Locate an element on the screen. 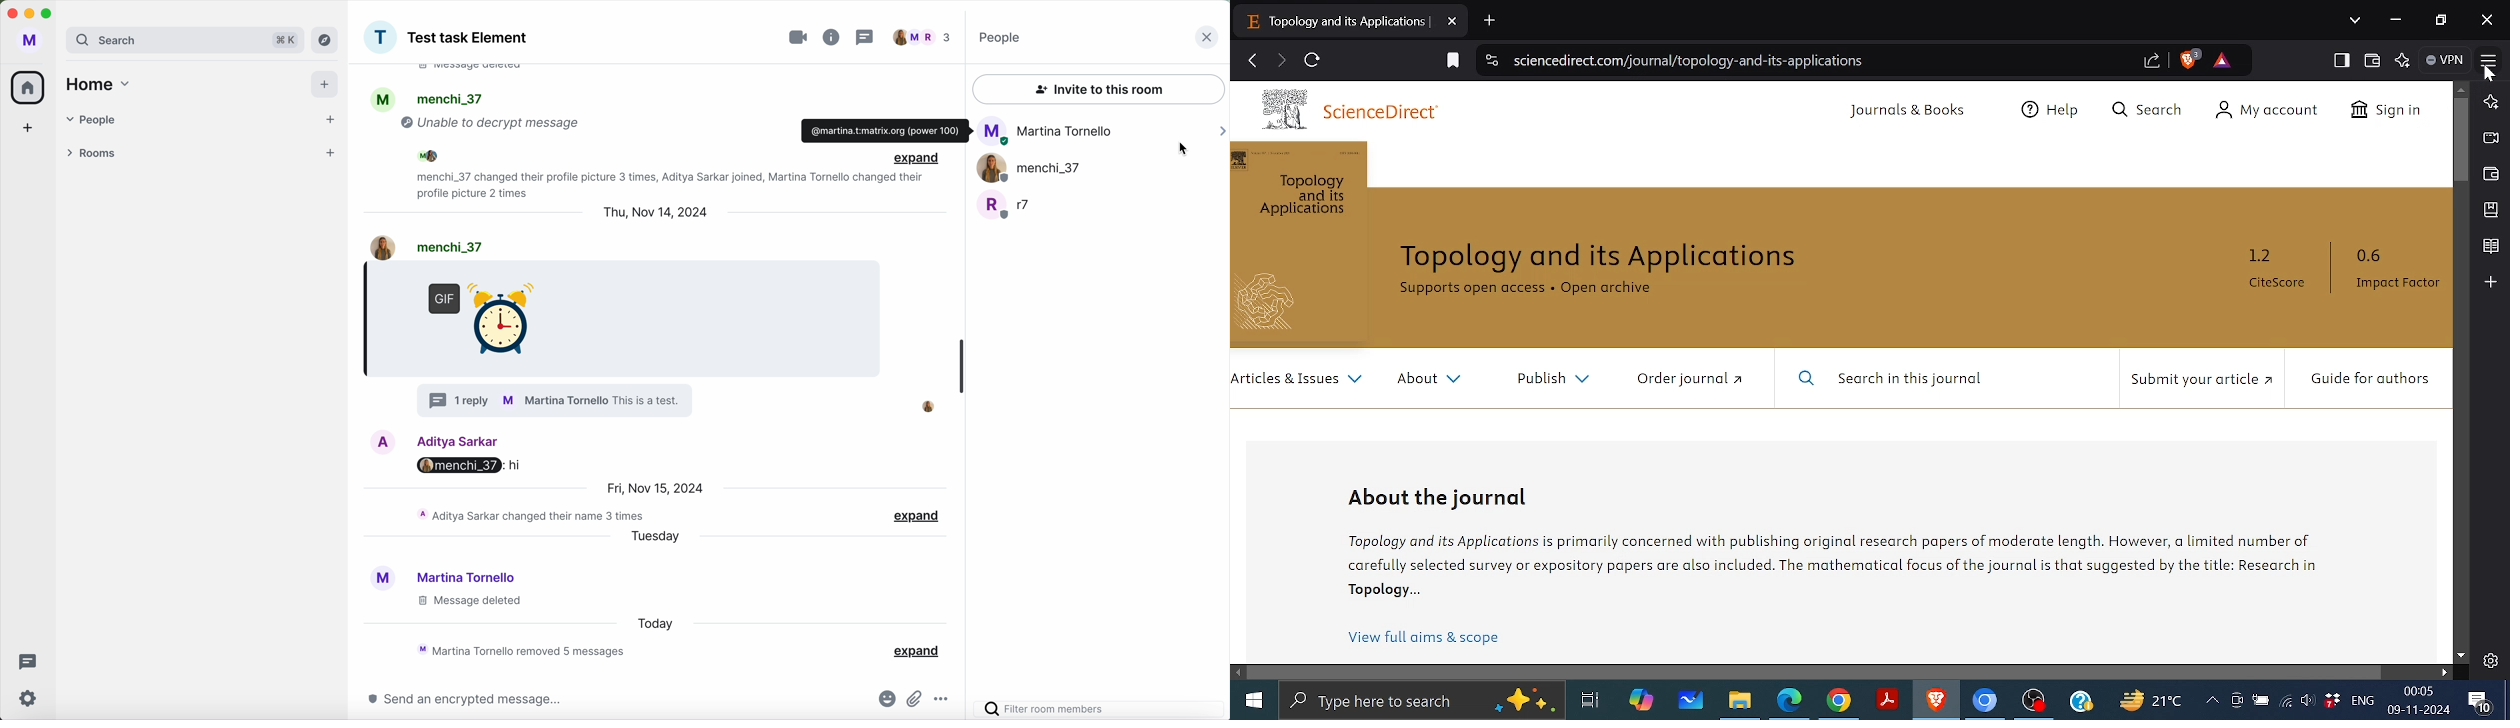 The width and height of the screenshot is (2520, 728). more options is located at coordinates (946, 700).